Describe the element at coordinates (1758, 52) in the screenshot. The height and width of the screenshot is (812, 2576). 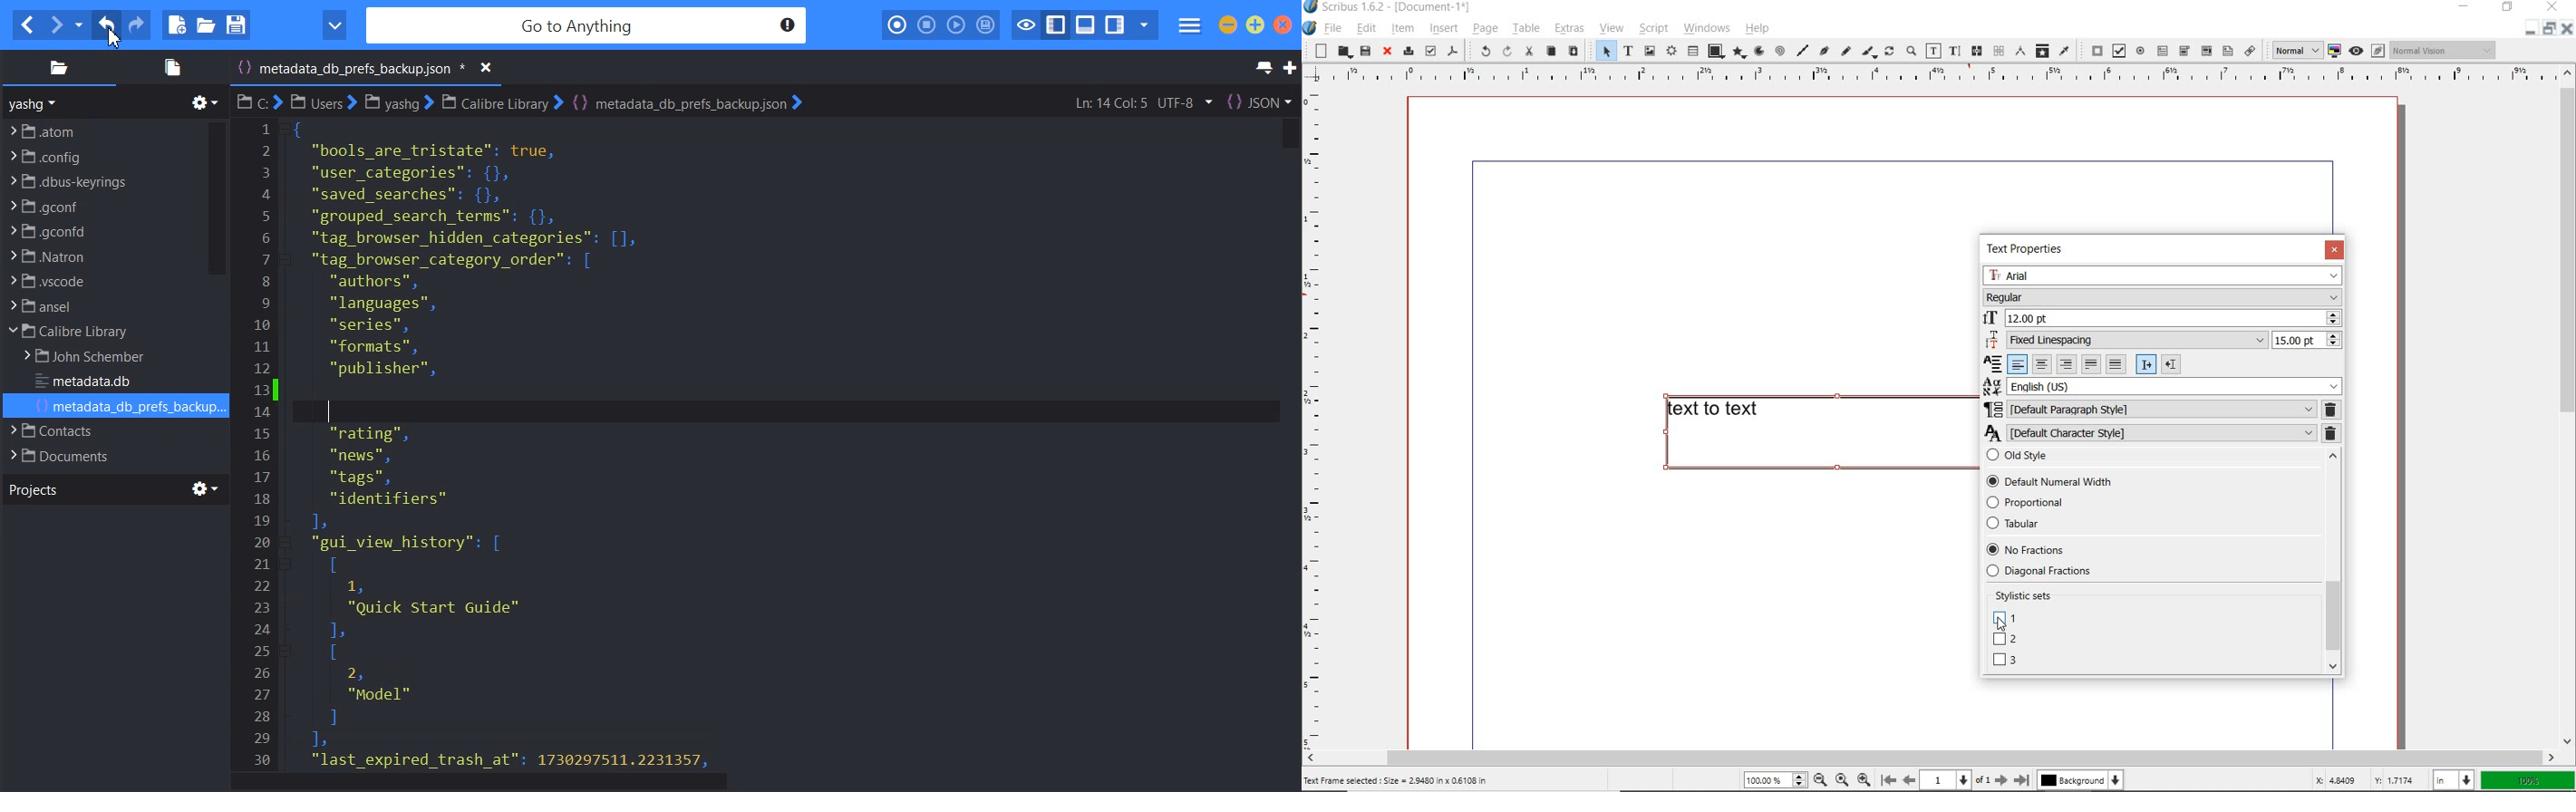
I see `arc` at that location.